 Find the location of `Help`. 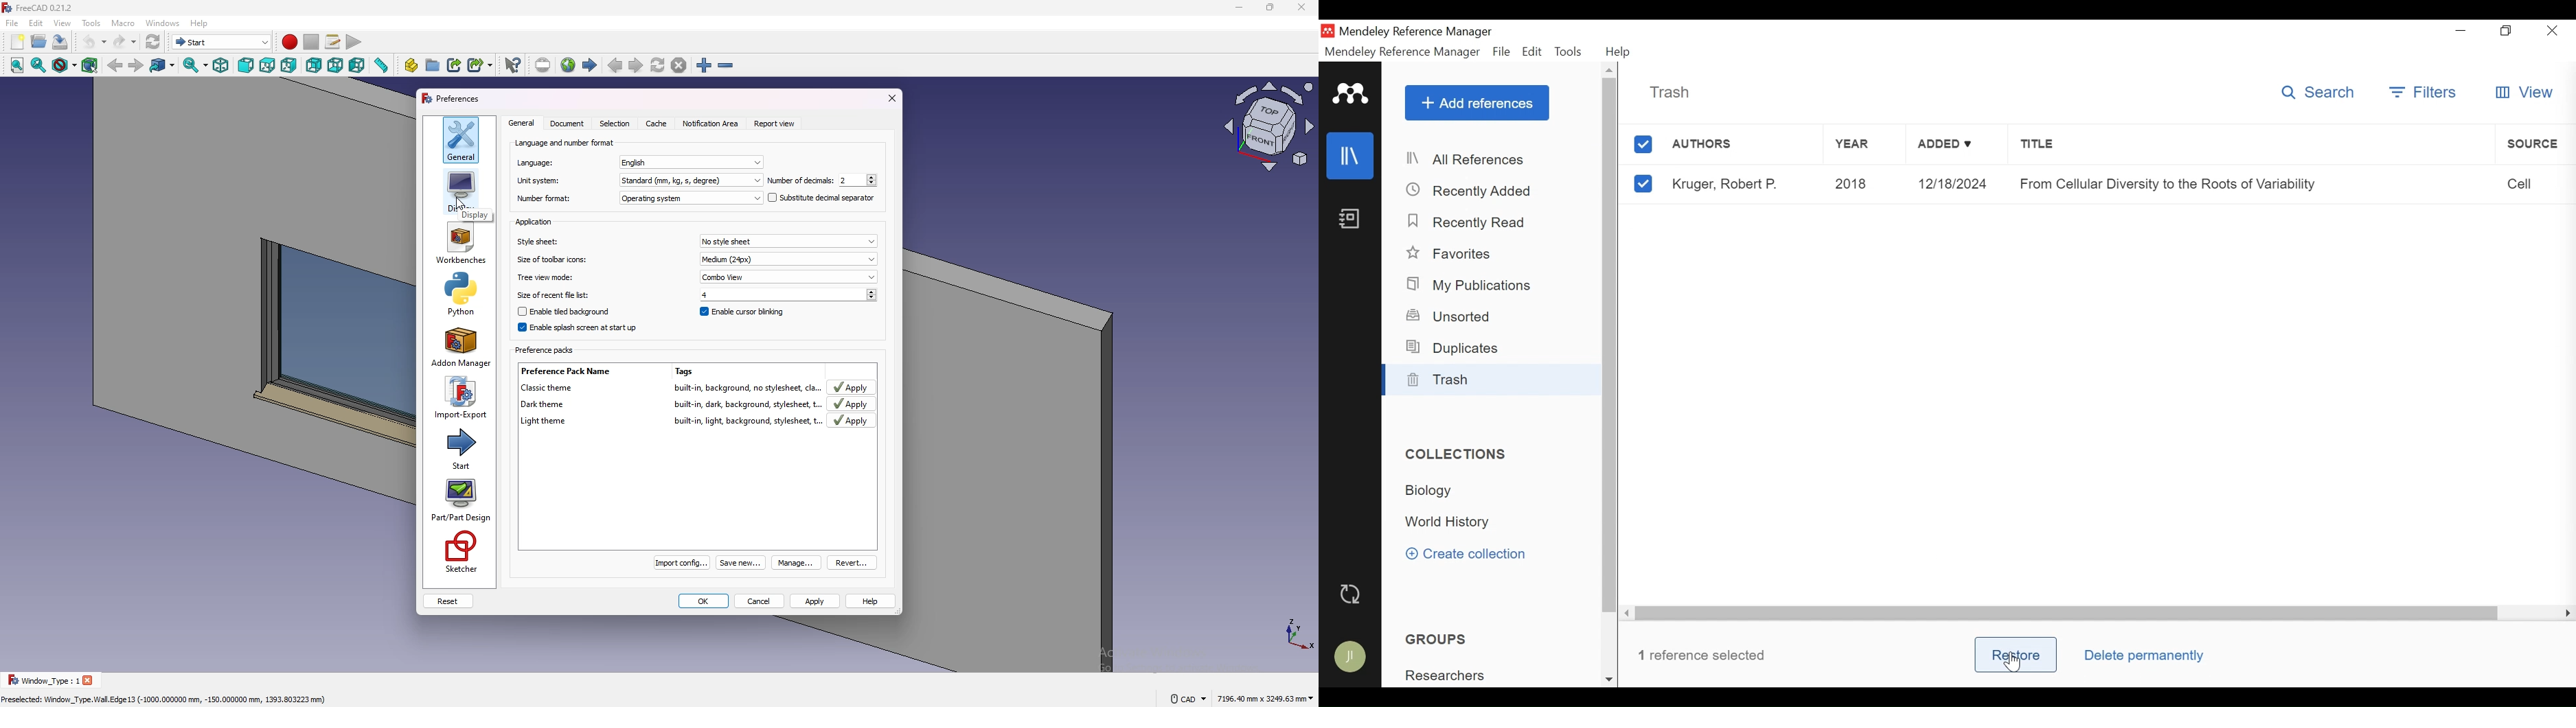

Help is located at coordinates (1617, 51).